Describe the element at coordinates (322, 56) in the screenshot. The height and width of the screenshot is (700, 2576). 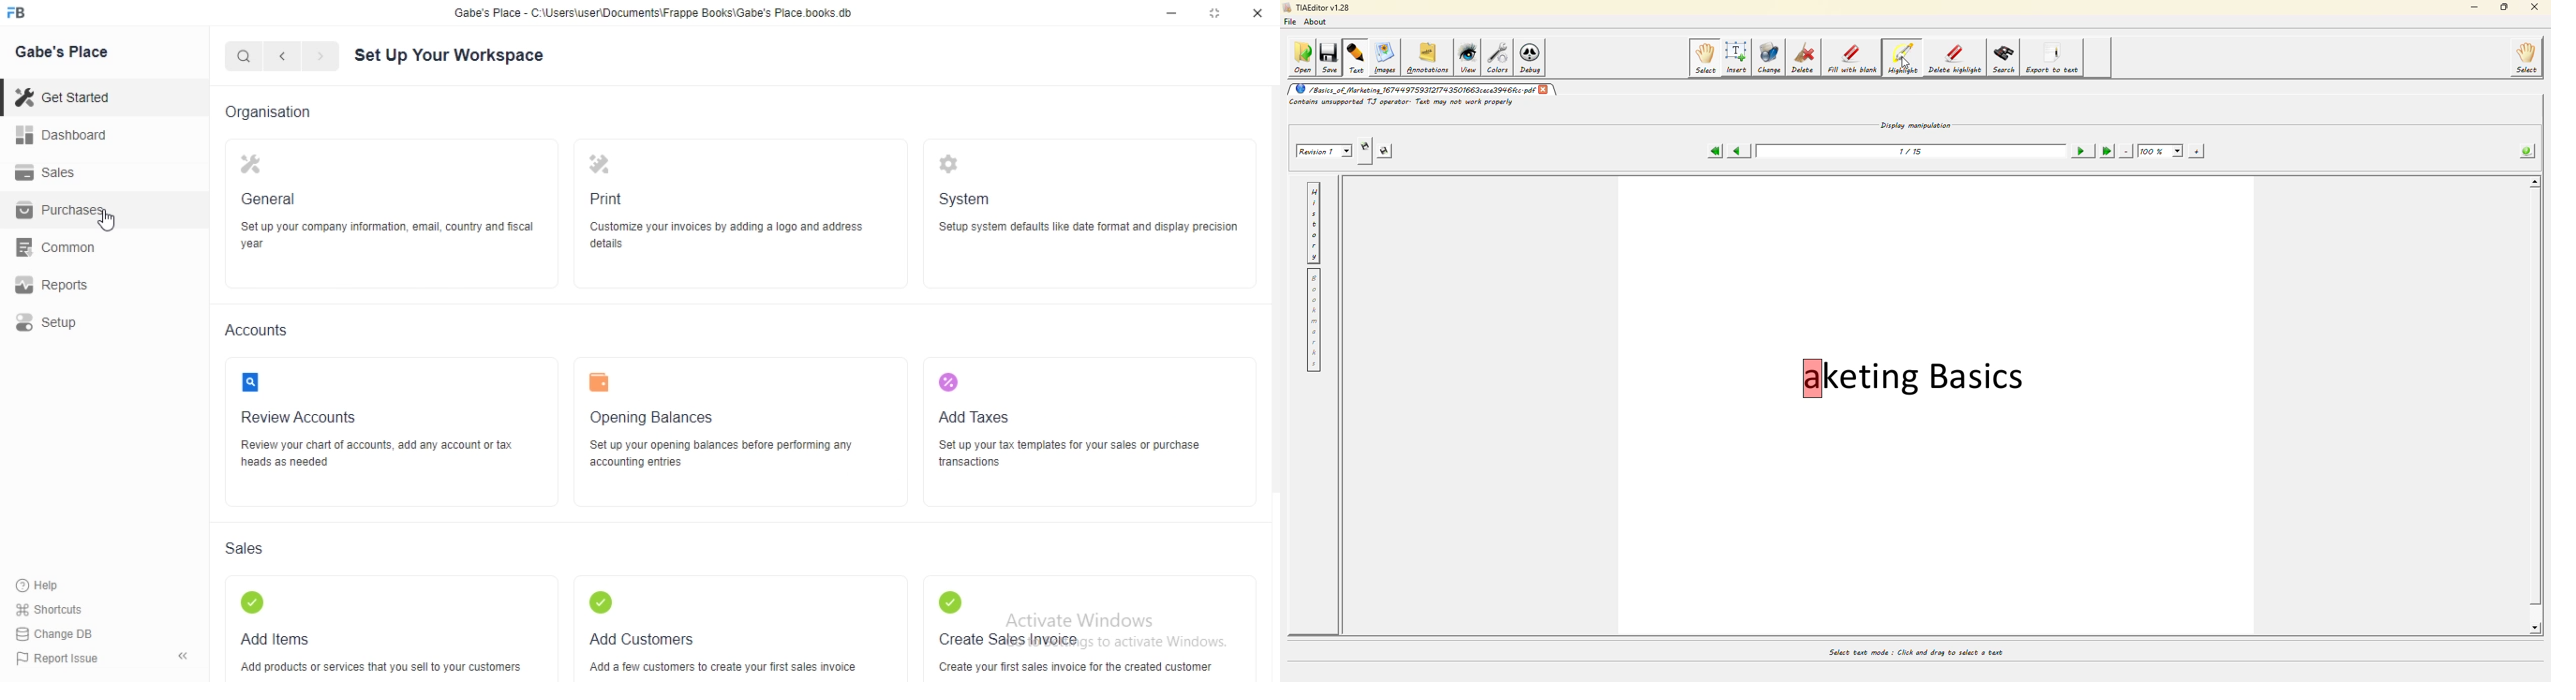
I see `Next` at that location.